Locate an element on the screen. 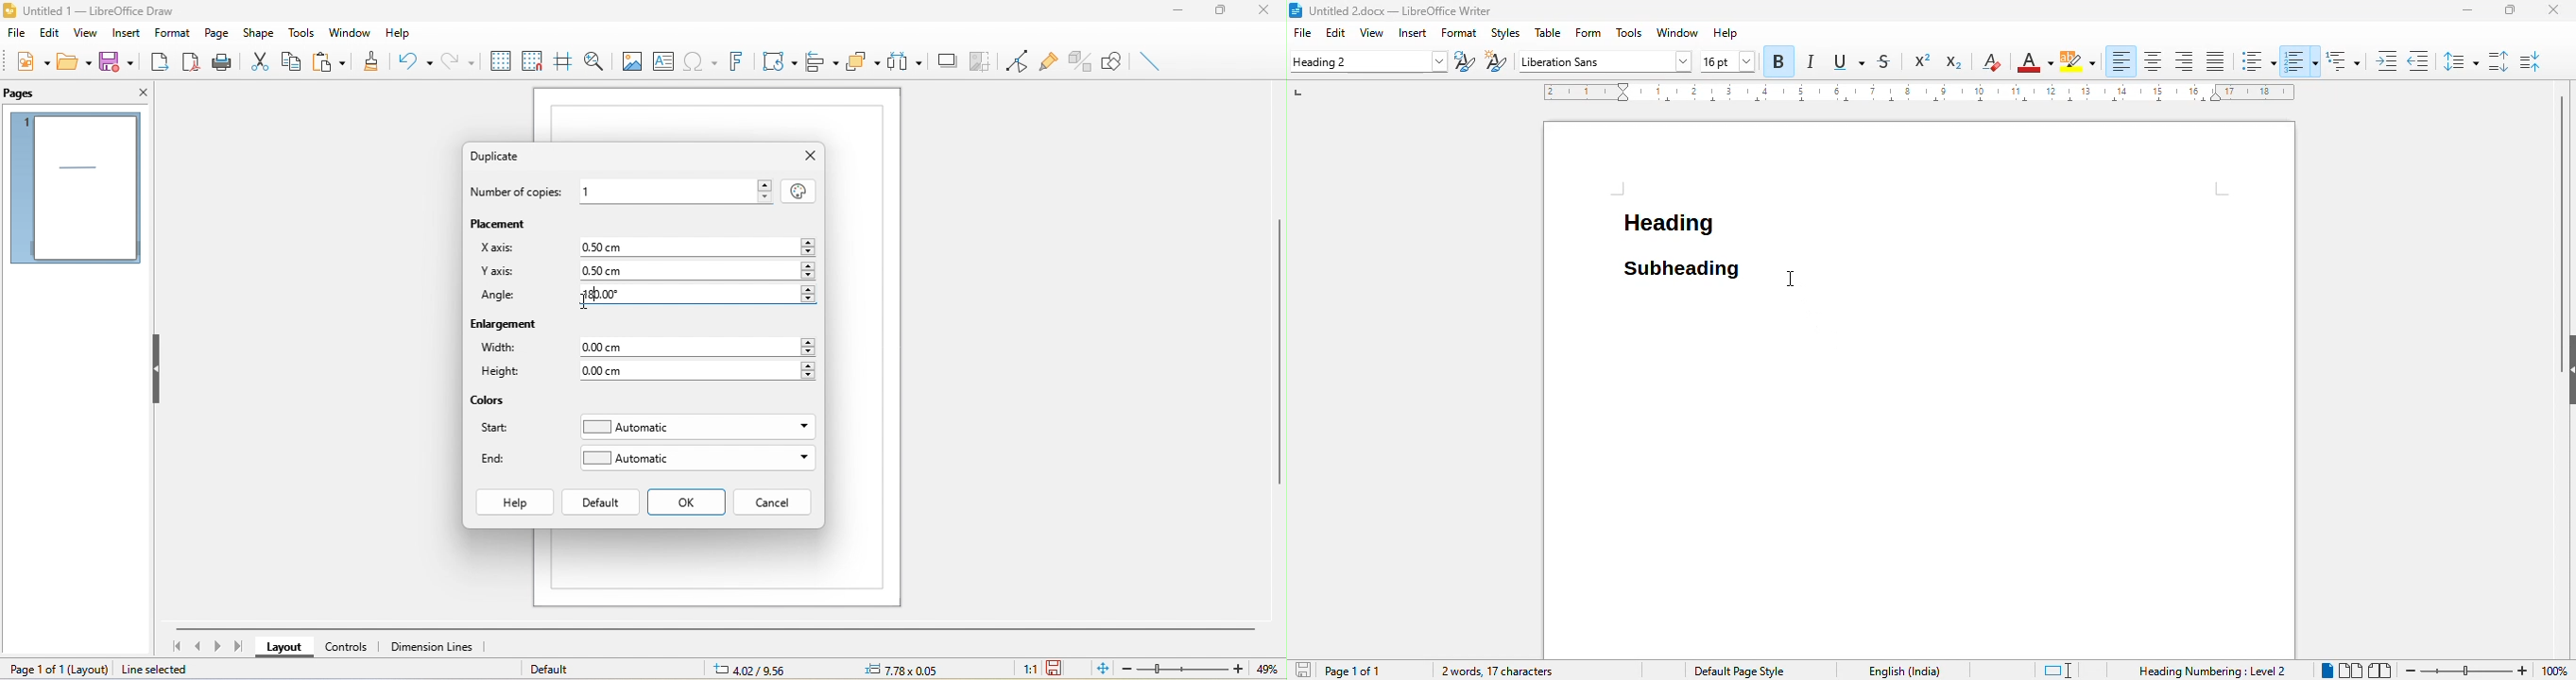 This screenshot has height=700, width=2576. controls is located at coordinates (350, 646).